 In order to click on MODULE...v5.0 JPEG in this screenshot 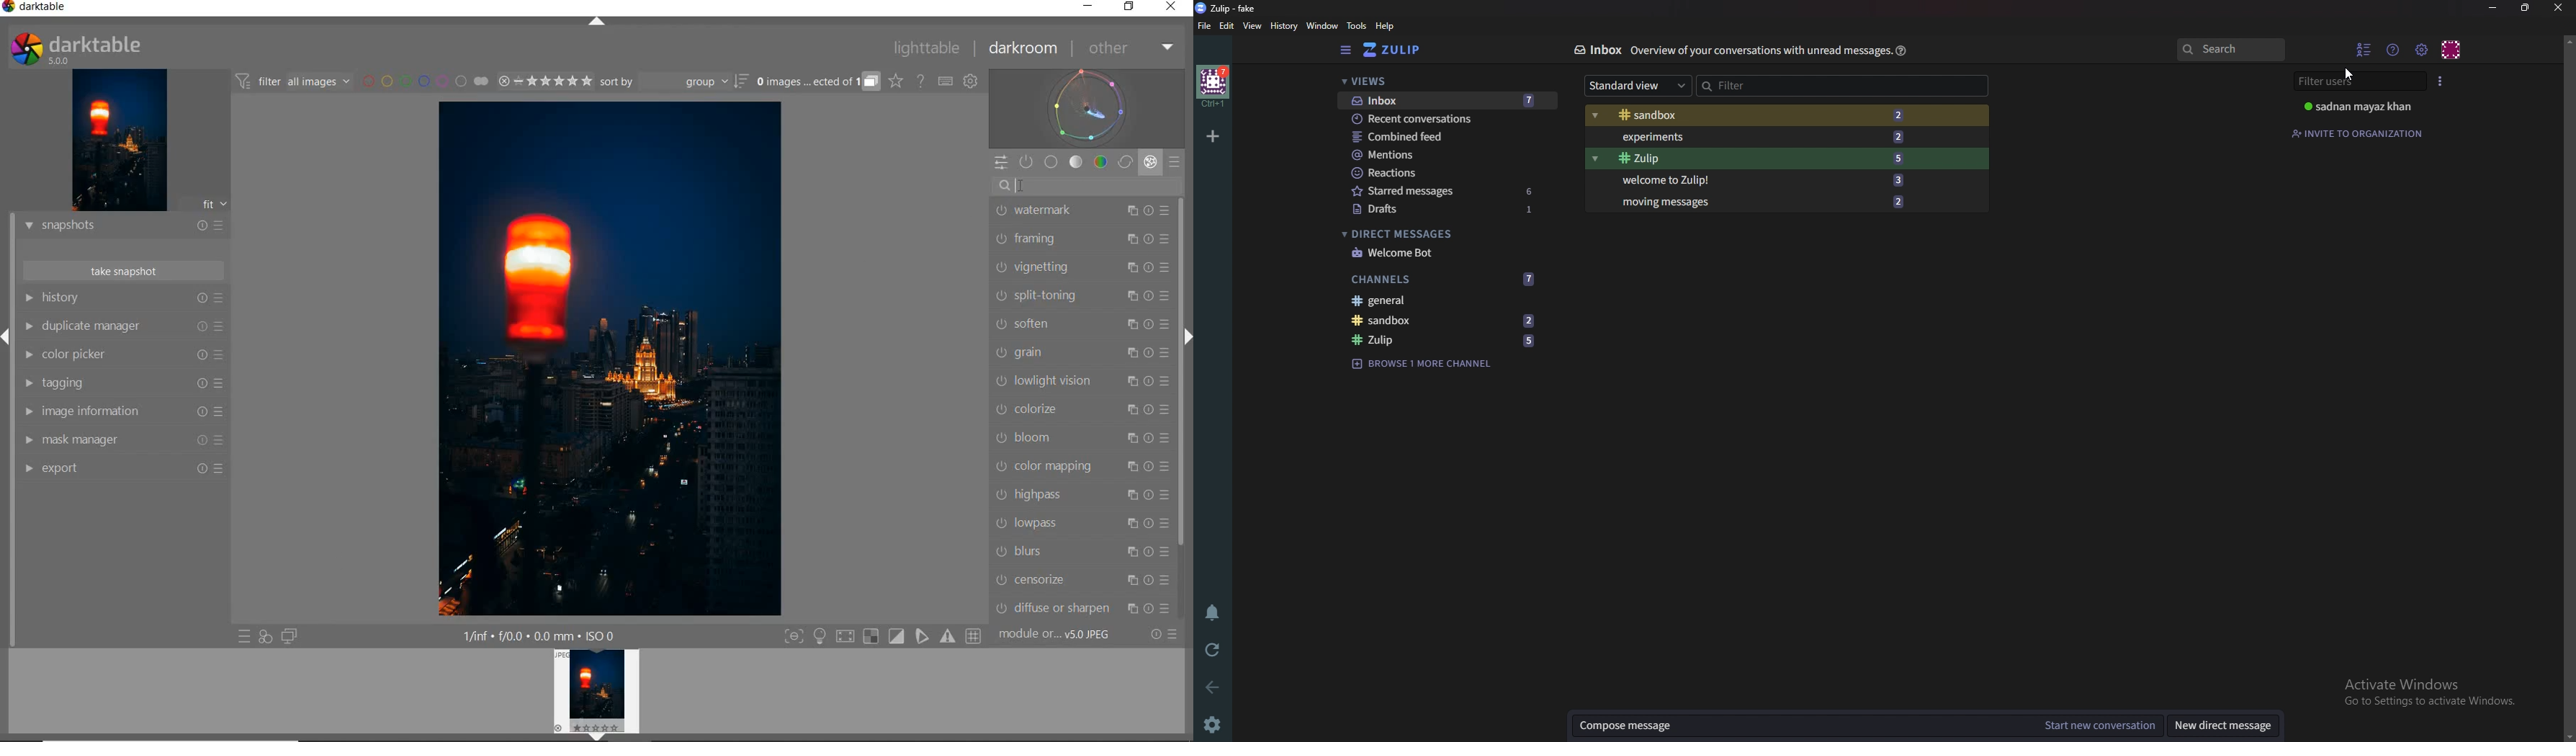, I will do `click(1069, 636)`.